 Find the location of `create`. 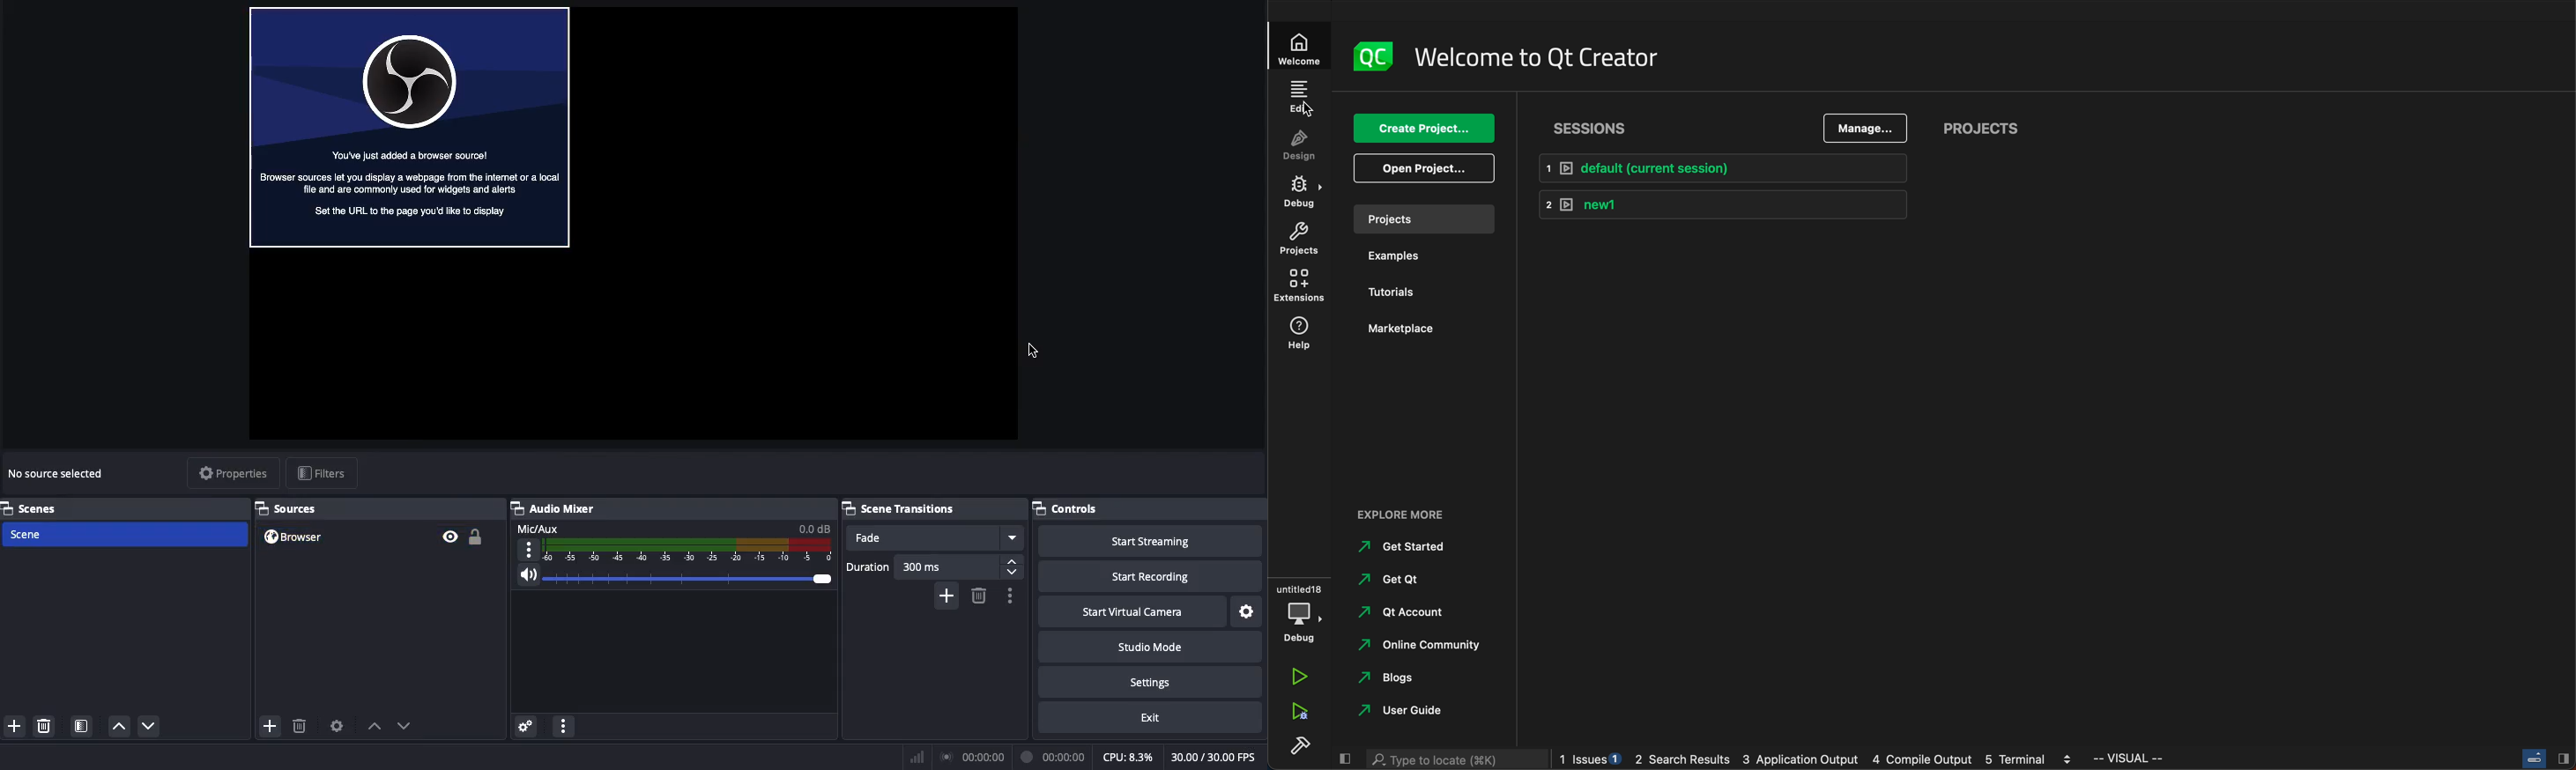

create is located at coordinates (1421, 128).